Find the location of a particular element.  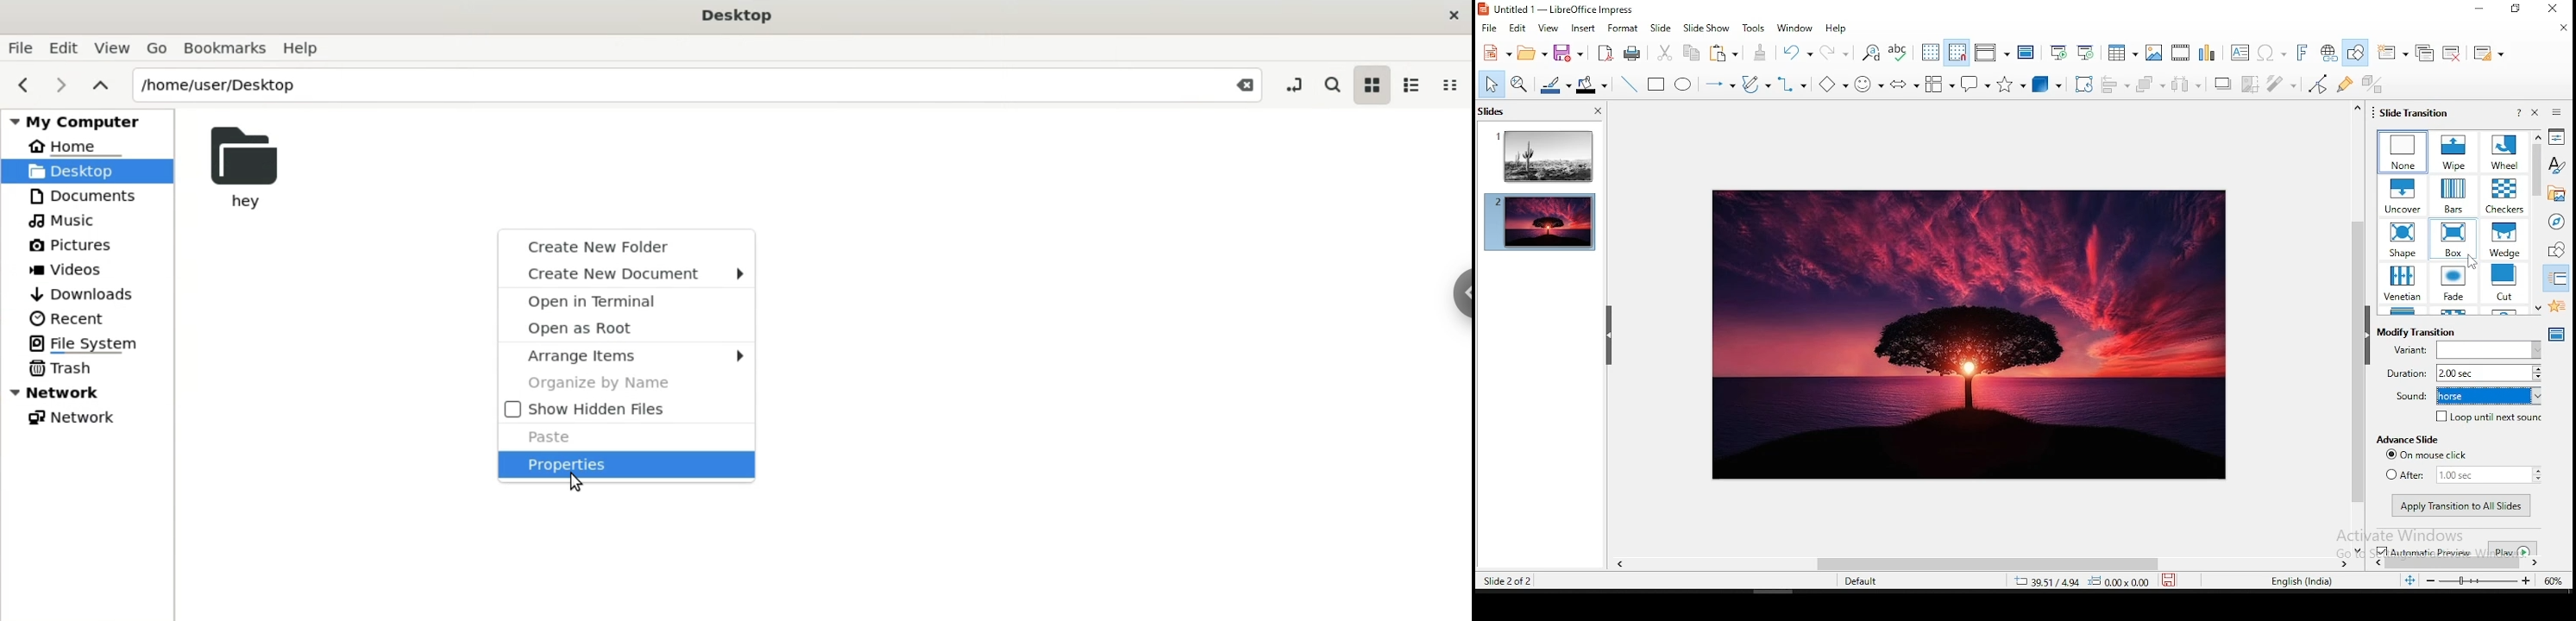

recent is located at coordinates (70, 318).